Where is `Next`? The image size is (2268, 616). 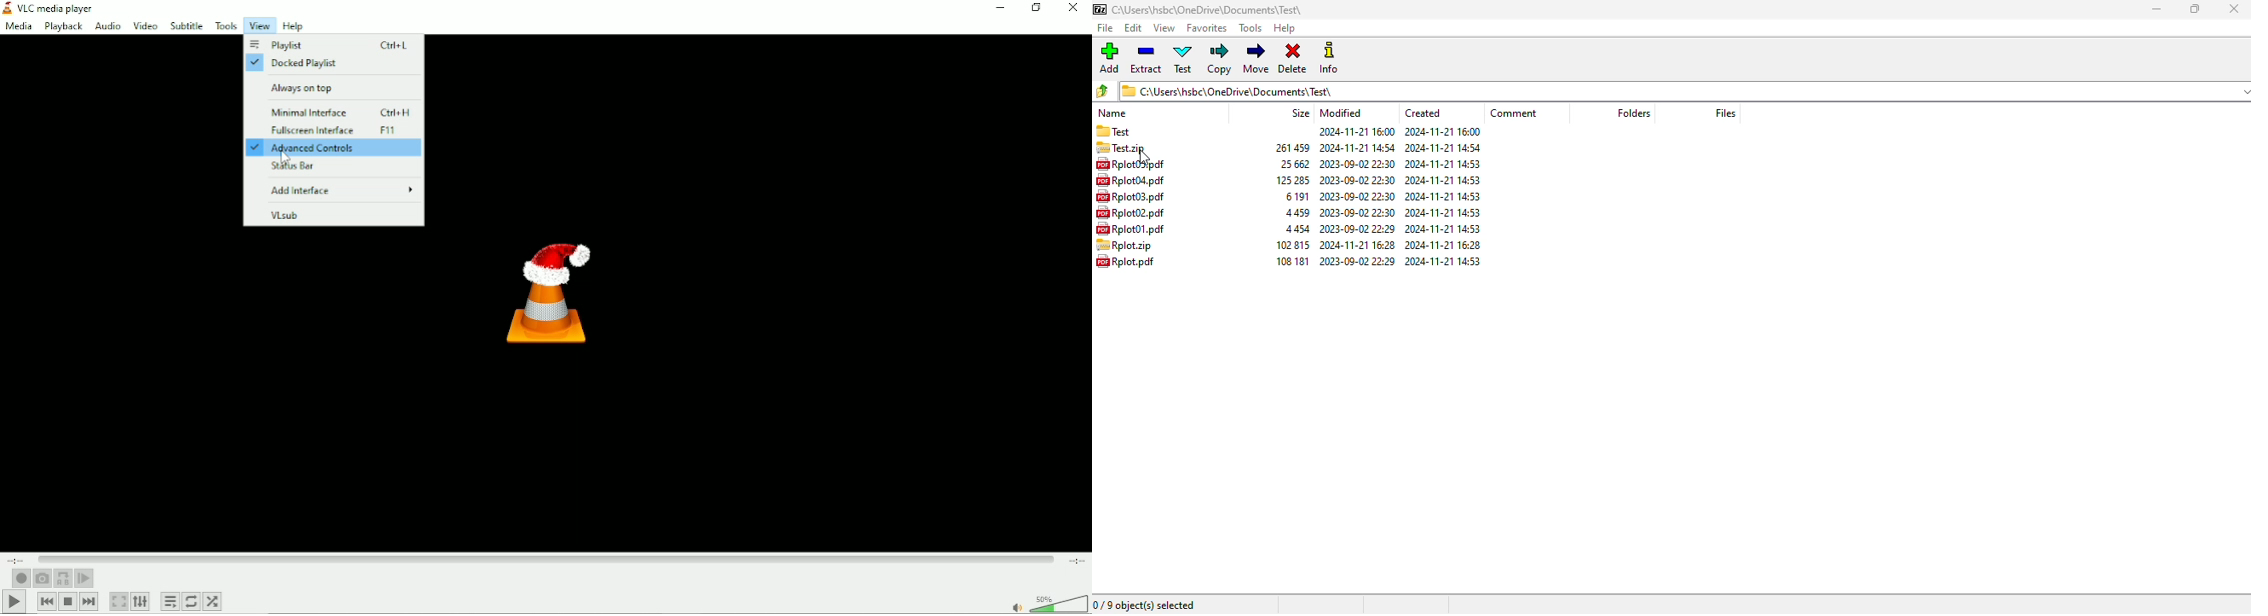 Next is located at coordinates (88, 601).